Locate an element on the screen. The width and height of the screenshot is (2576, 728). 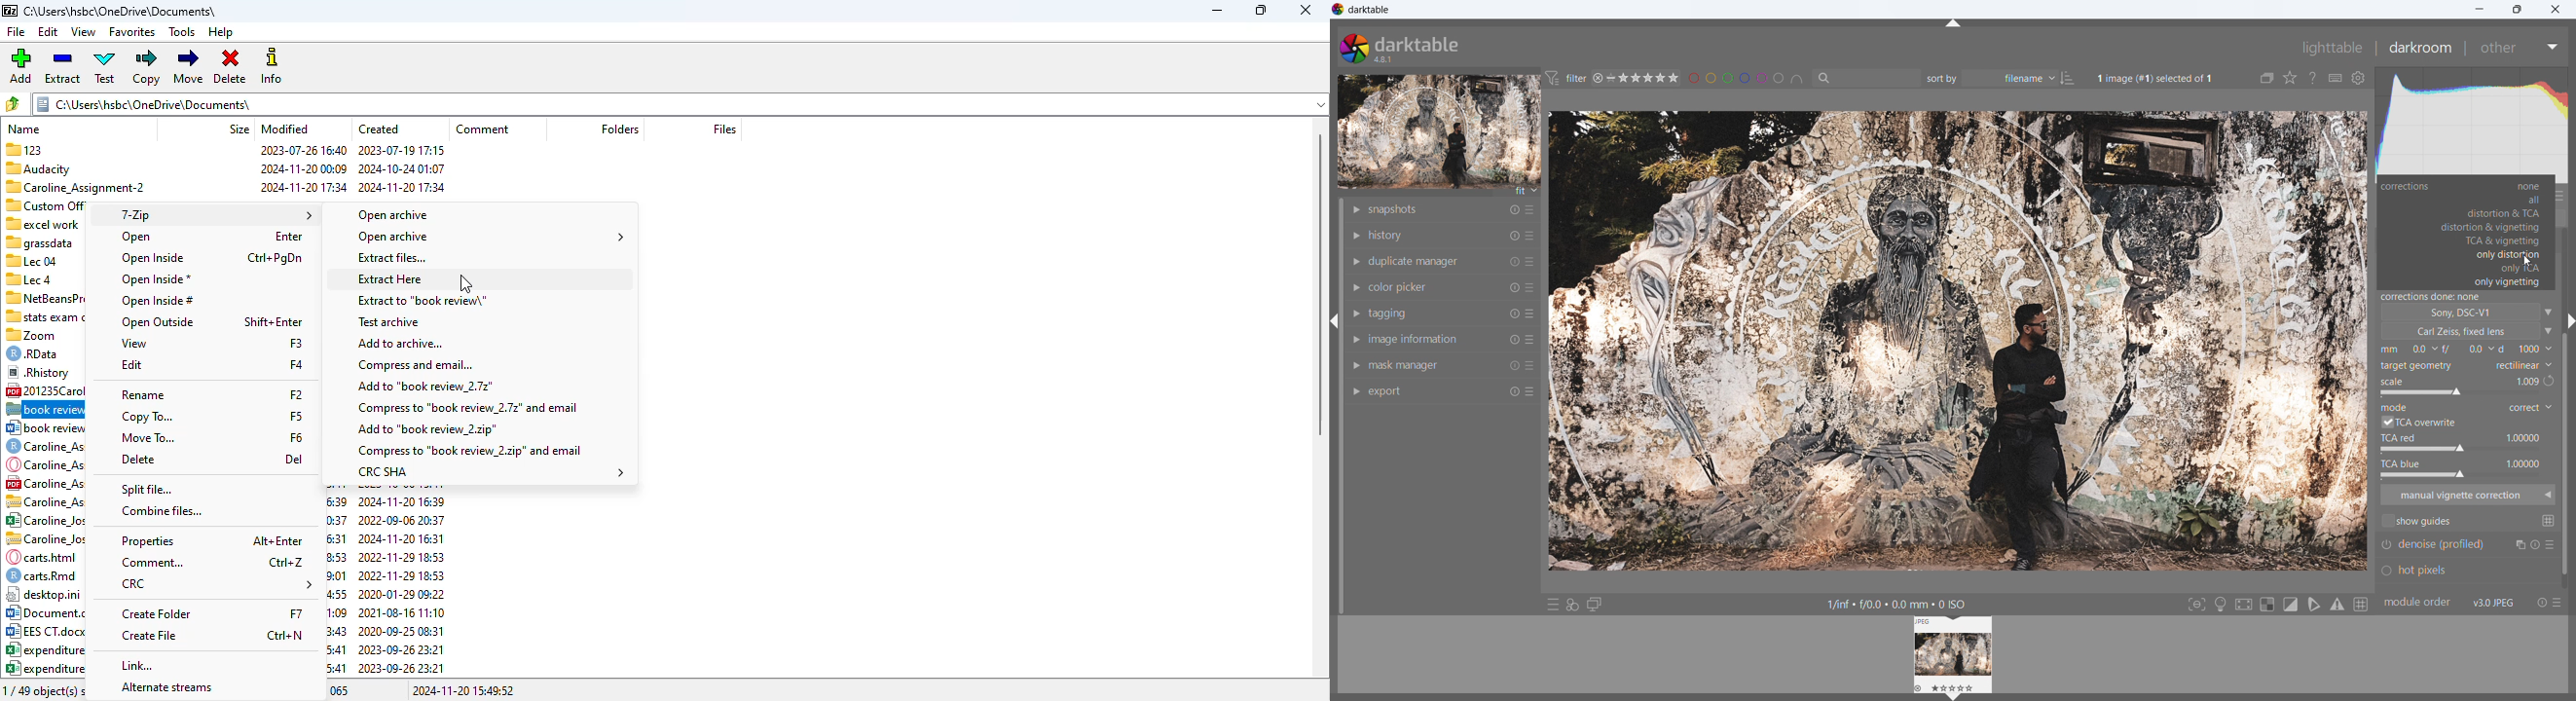
f-number is located at coordinates (2525, 350).